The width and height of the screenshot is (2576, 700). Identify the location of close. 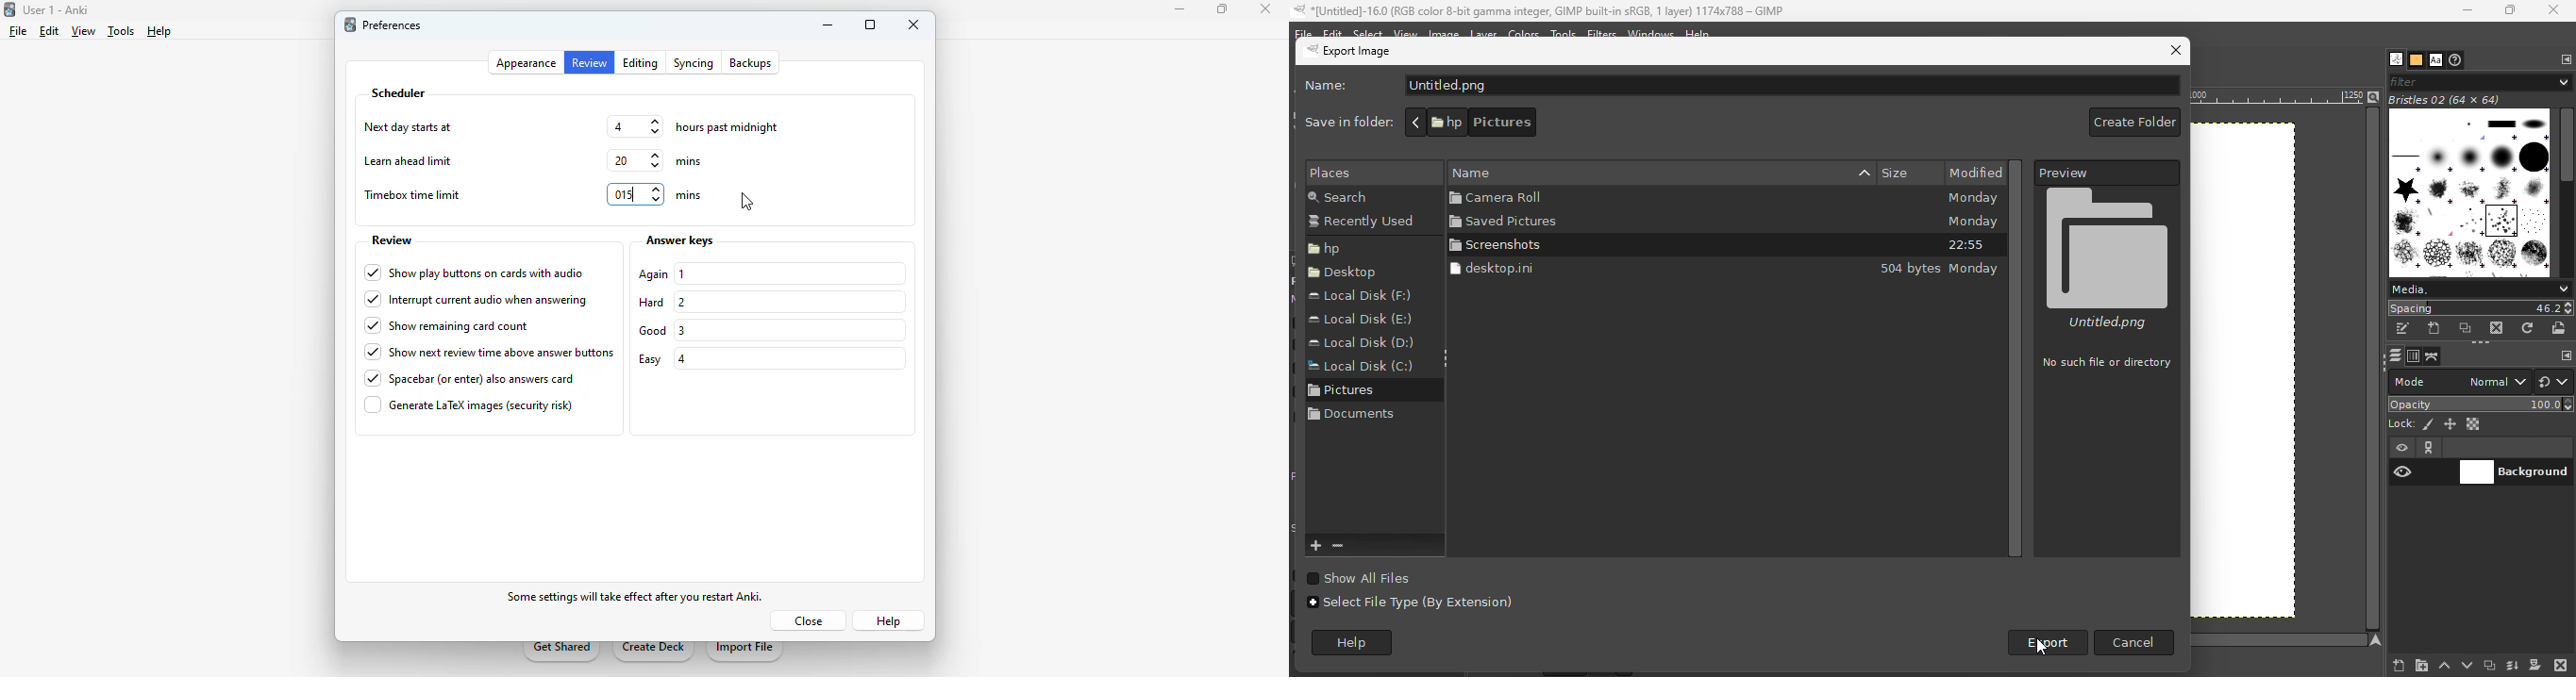
(813, 620).